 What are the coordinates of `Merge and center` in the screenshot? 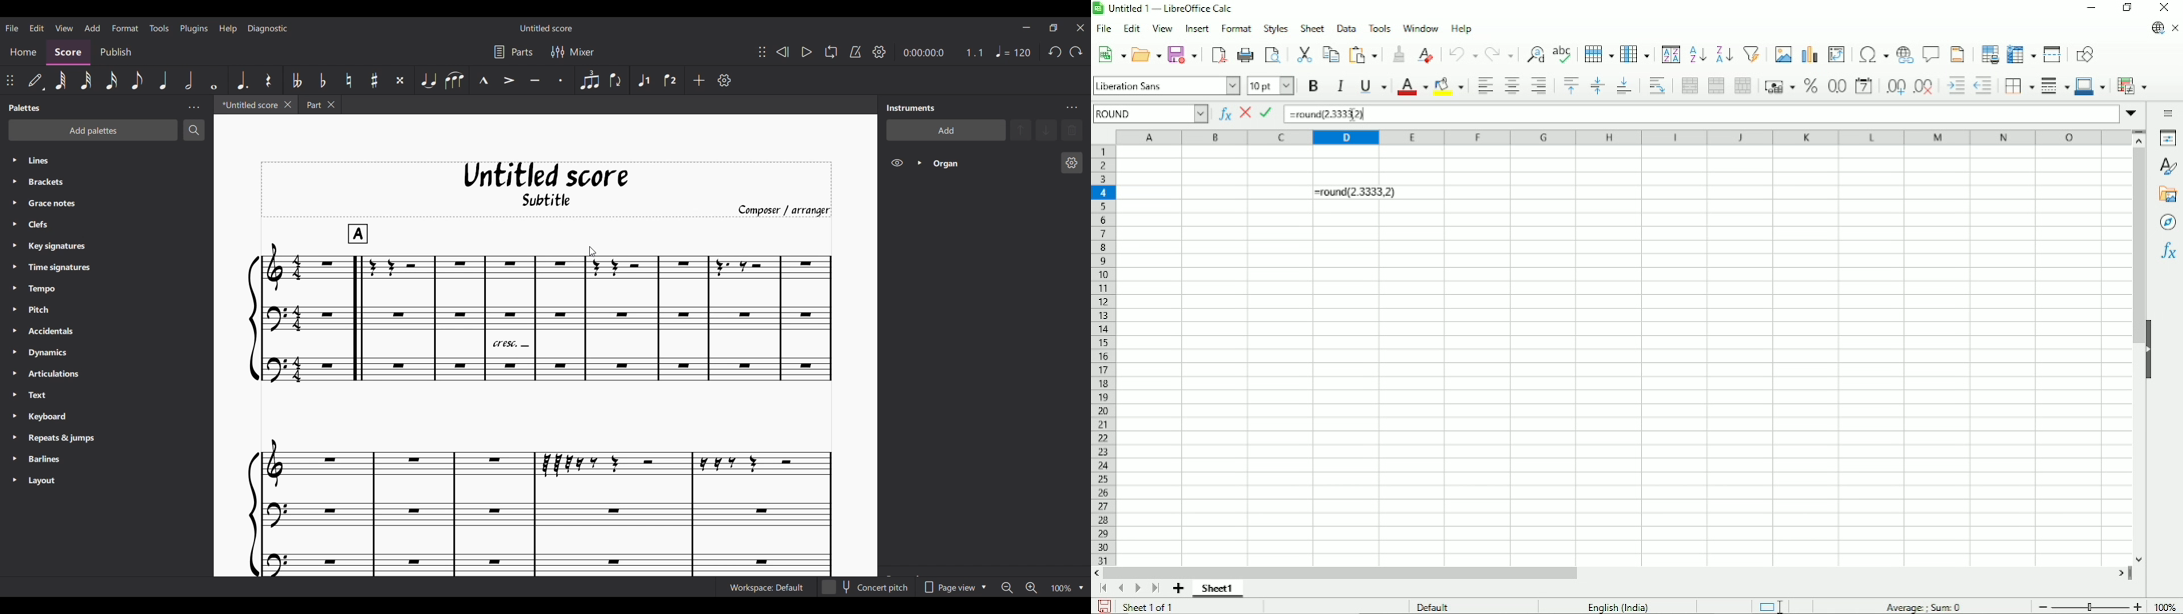 It's located at (1690, 85).